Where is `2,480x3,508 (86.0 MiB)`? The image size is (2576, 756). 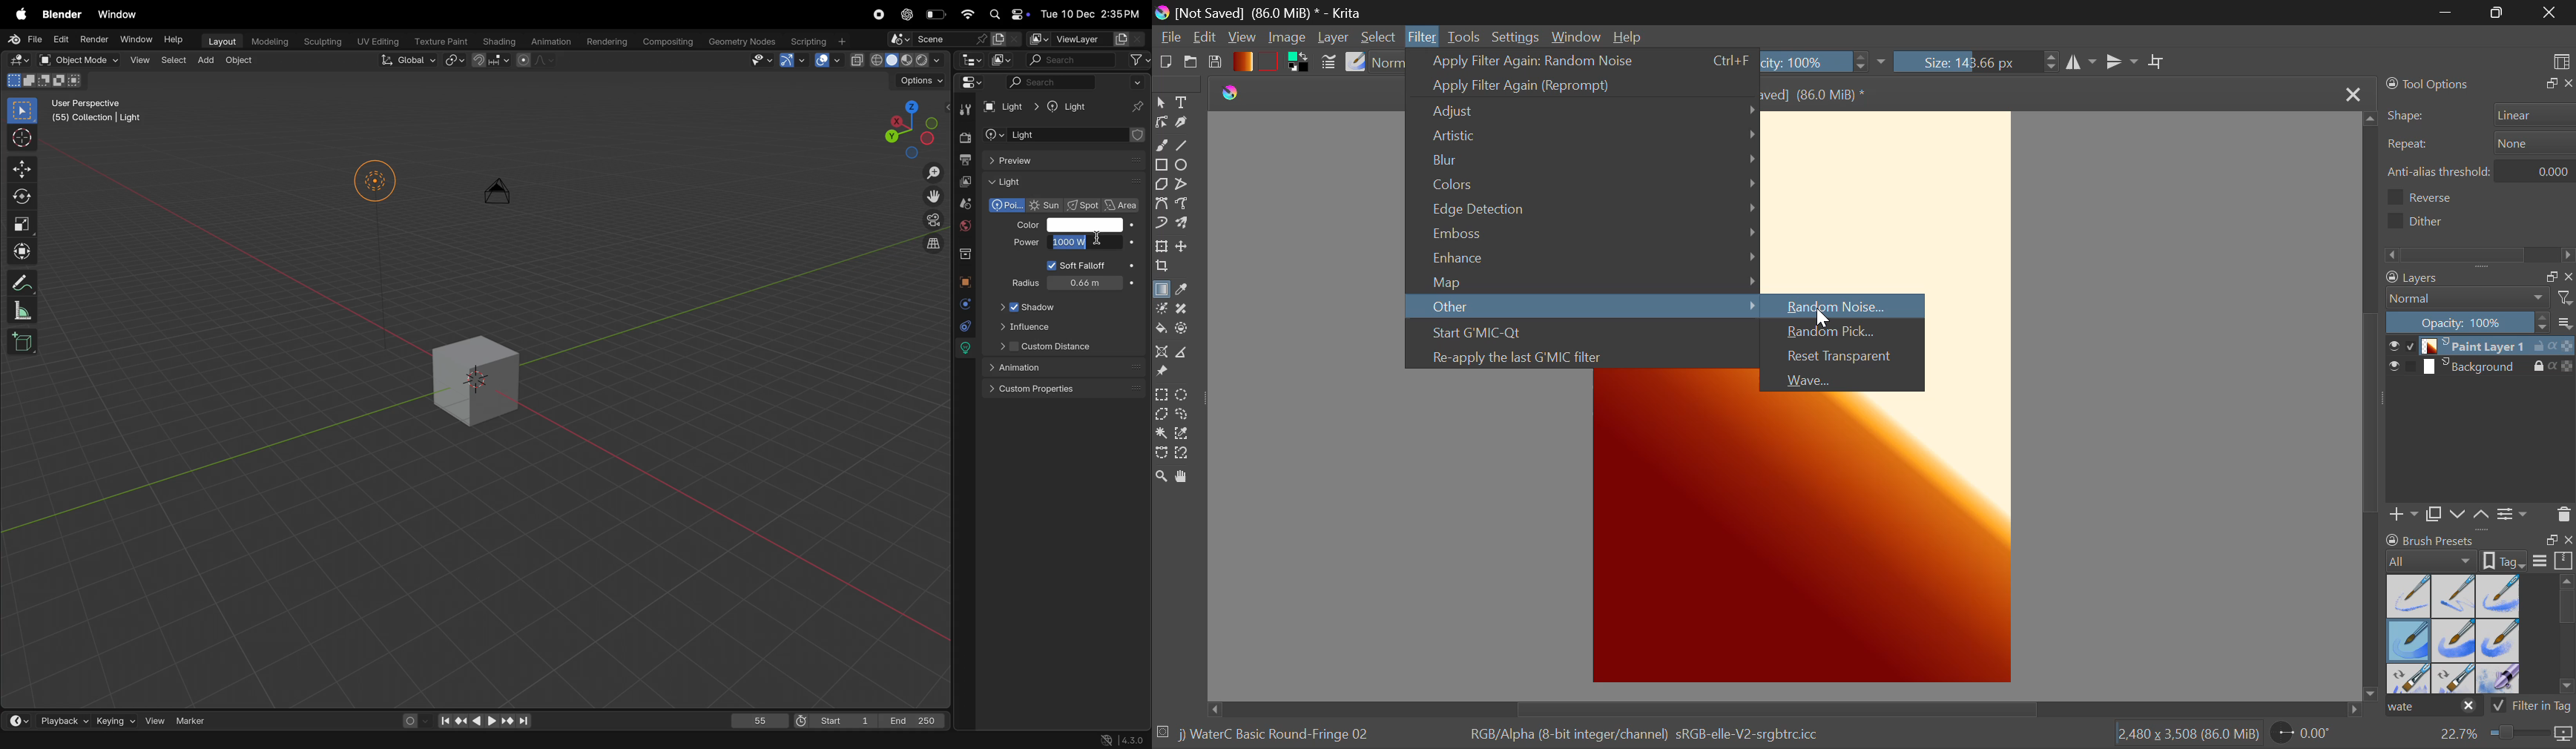
2,480x3,508 (86.0 MiB) is located at coordinates (2186, 735).